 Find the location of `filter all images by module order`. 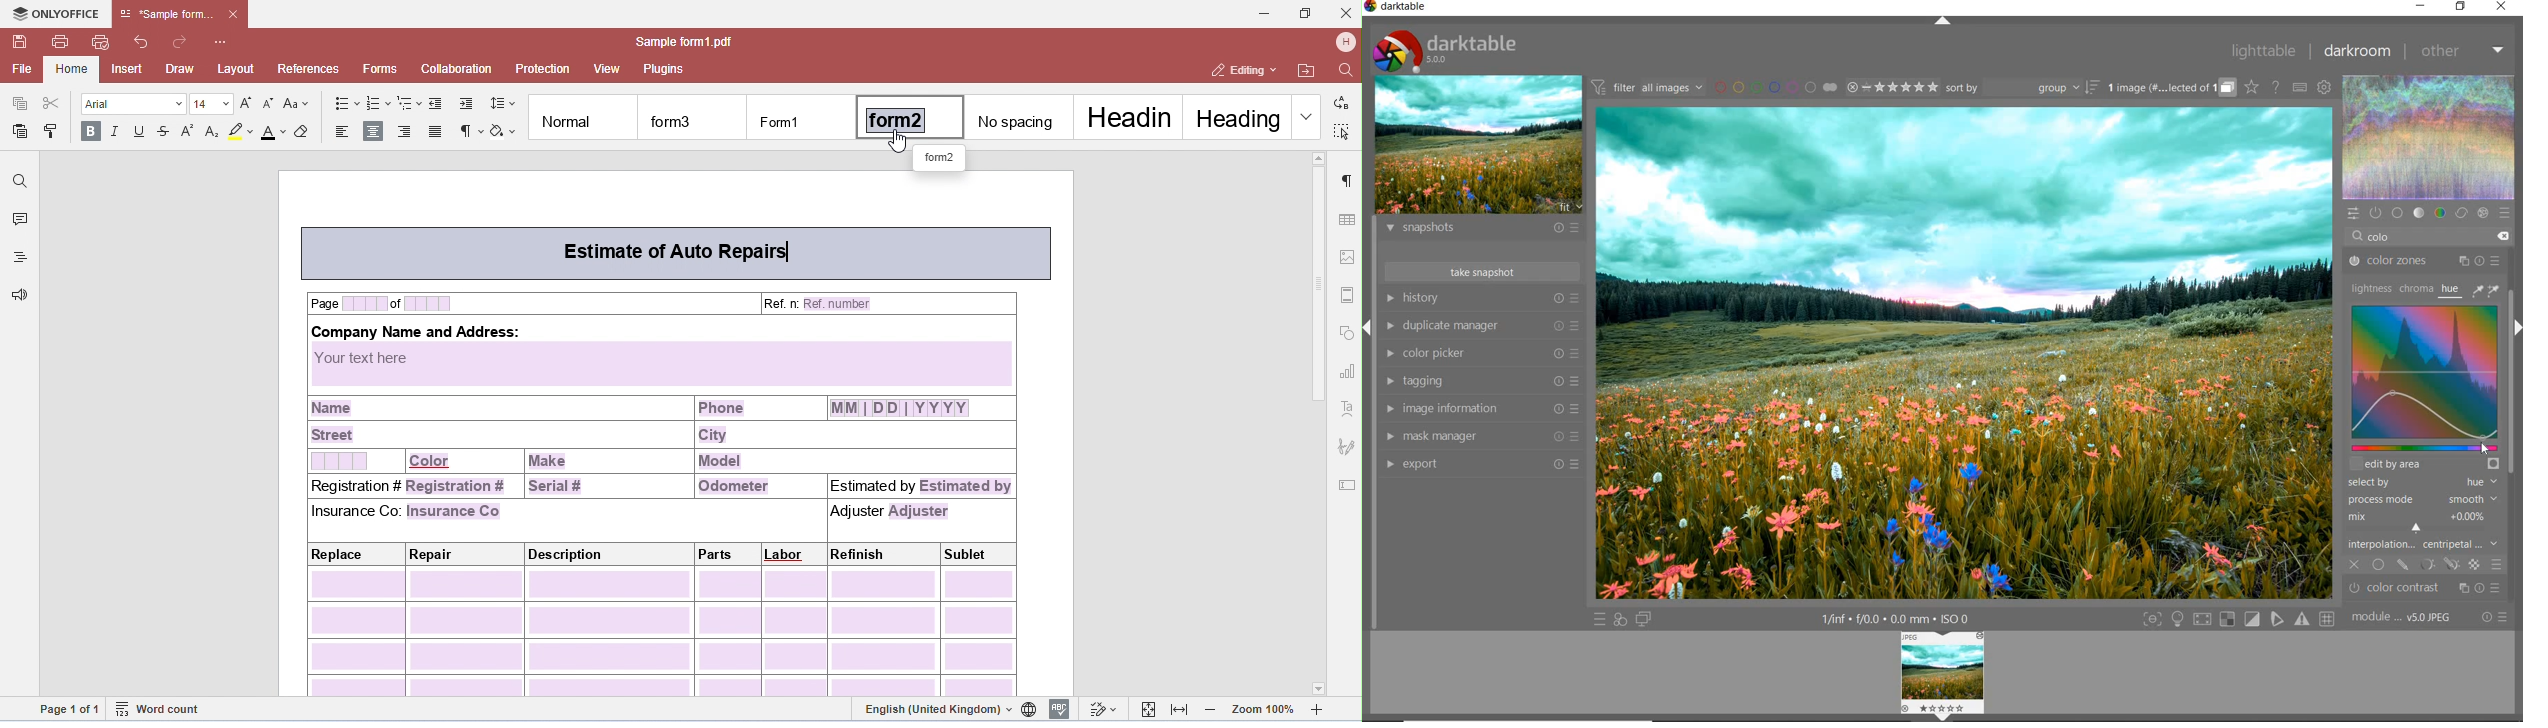

filter all images by module order is located at coordinates (1646, 89).